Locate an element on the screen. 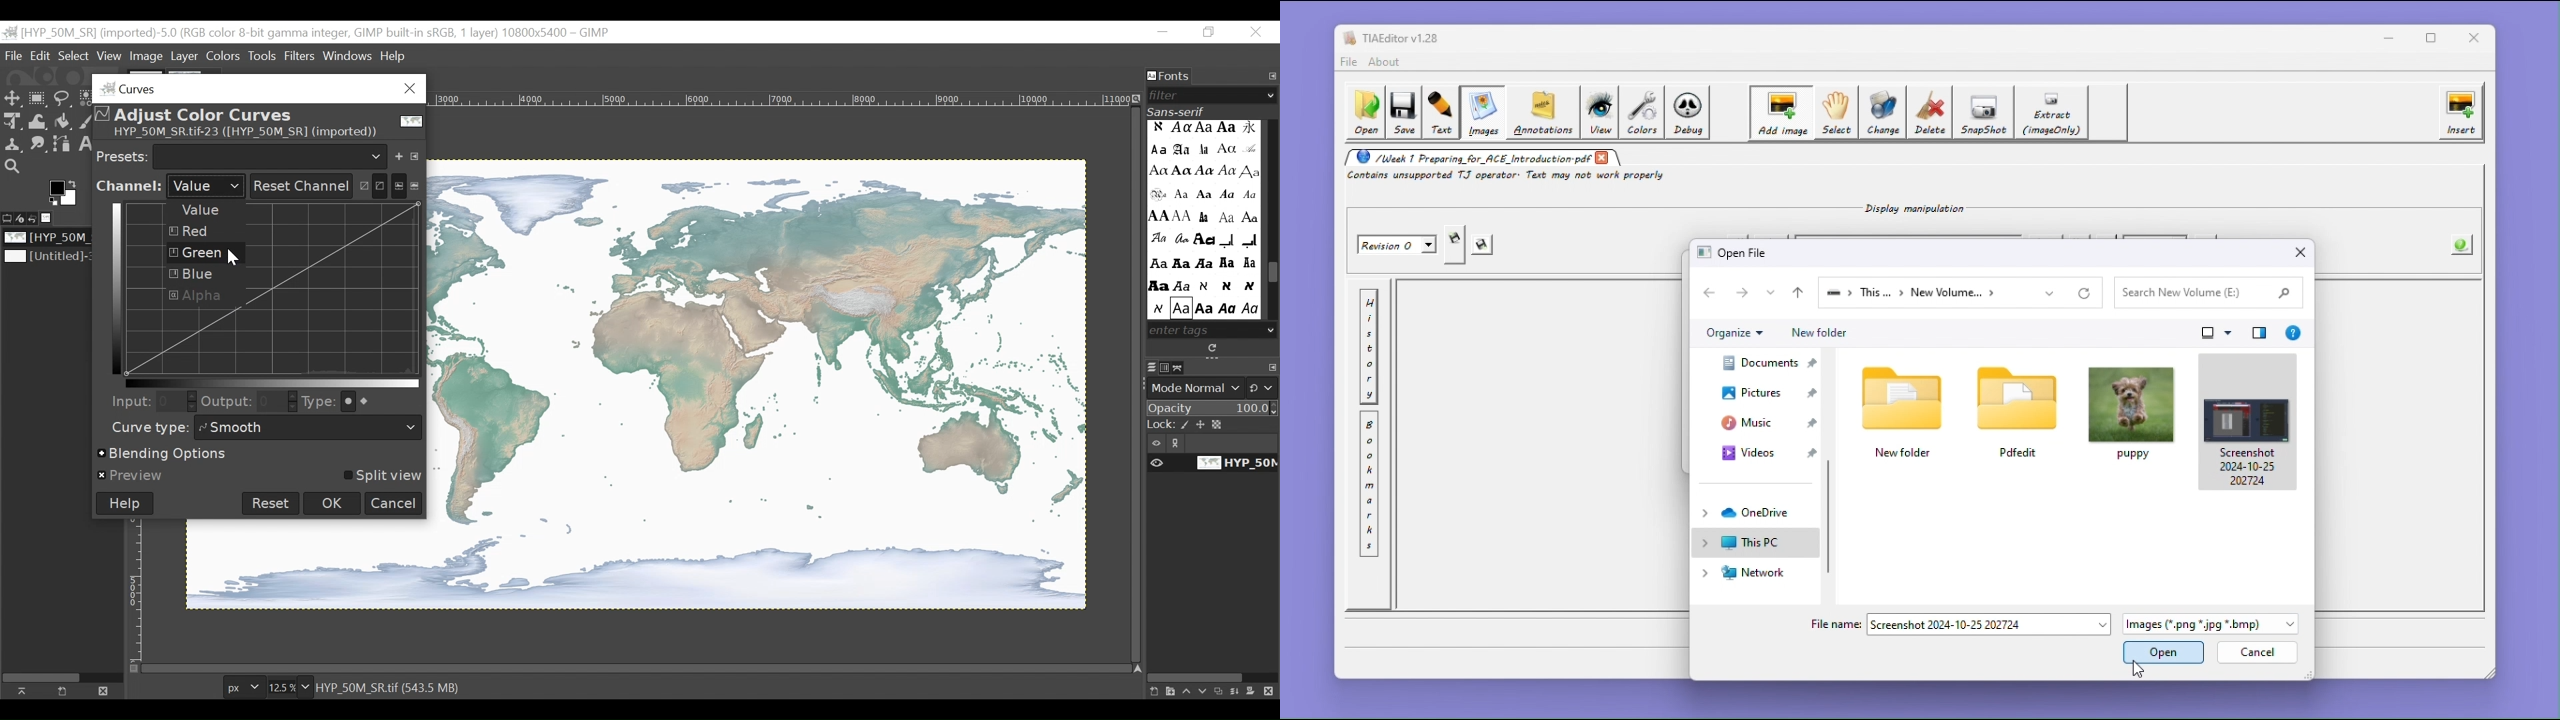 The image size is (2576, 728). Warp Transform is located at coordinates (39, 122).